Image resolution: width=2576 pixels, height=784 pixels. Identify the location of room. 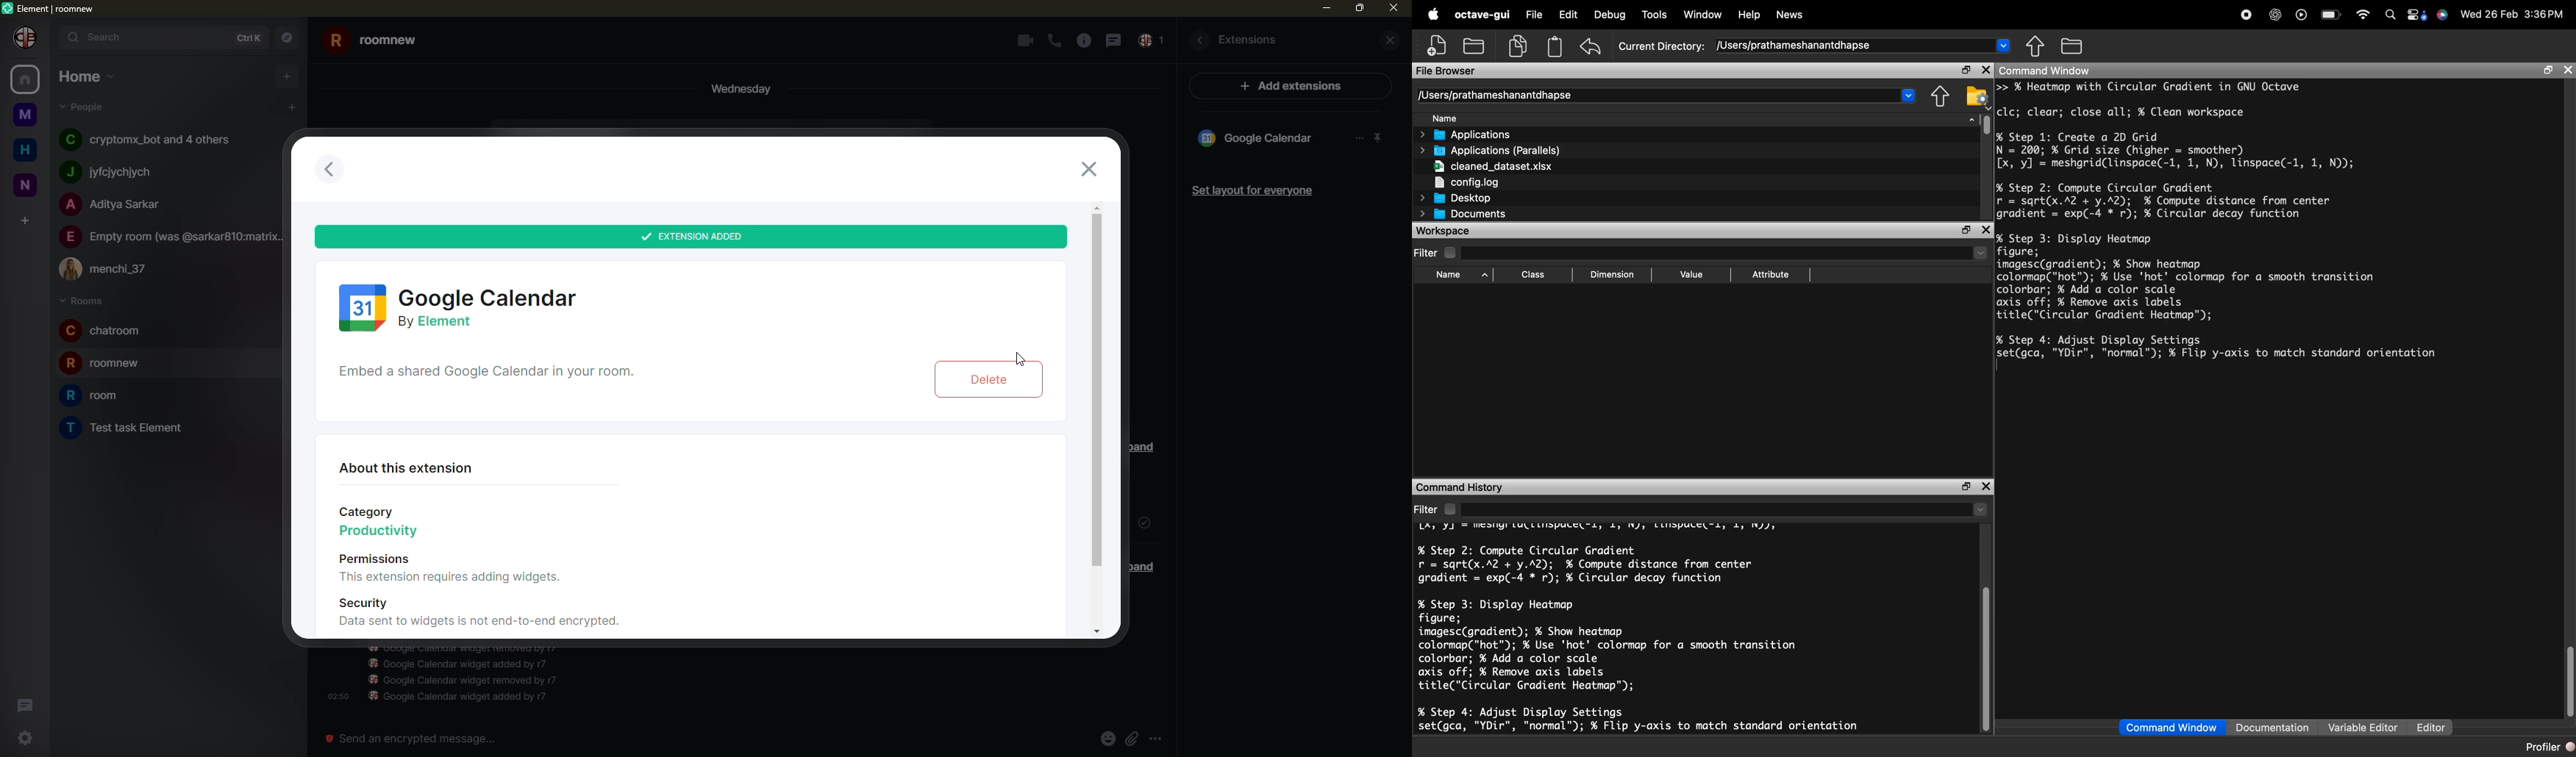
(106, 362).